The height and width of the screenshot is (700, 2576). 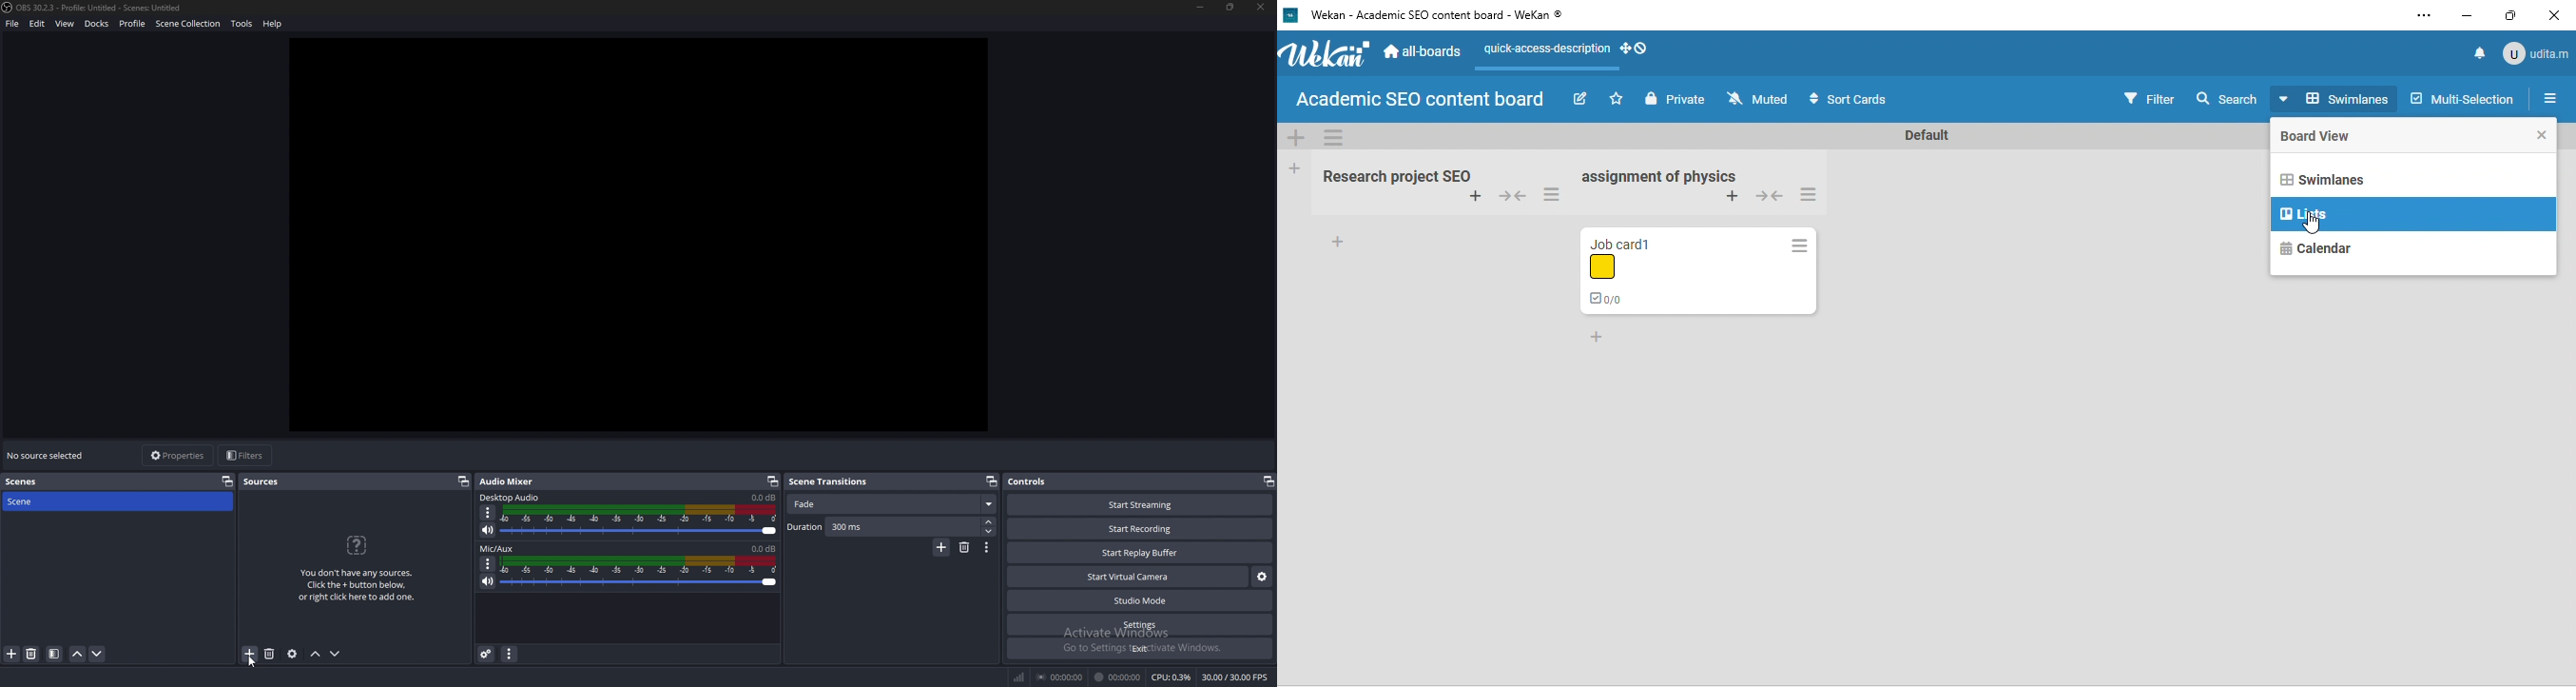 What do you see at coordinates (46, 456) in the screenshot?
I see `no source selected` at bounding box center [46, 456].